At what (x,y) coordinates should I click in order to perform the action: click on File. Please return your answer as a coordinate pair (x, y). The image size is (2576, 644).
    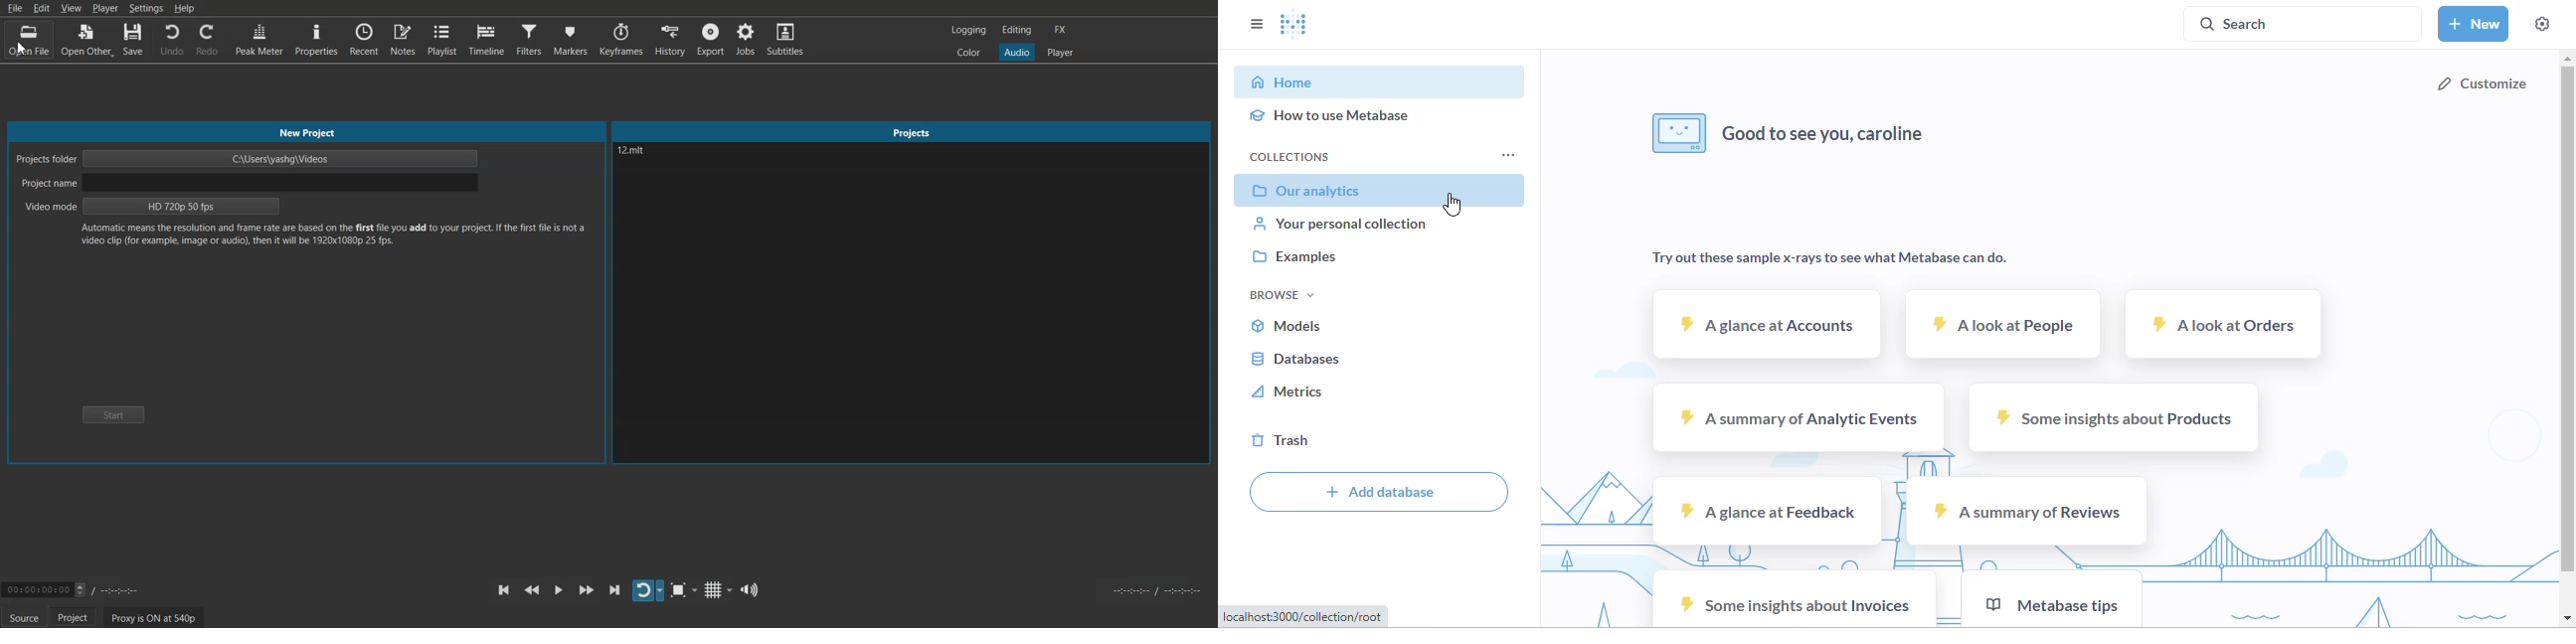
    Looking at the image, I should click on (16, 9).